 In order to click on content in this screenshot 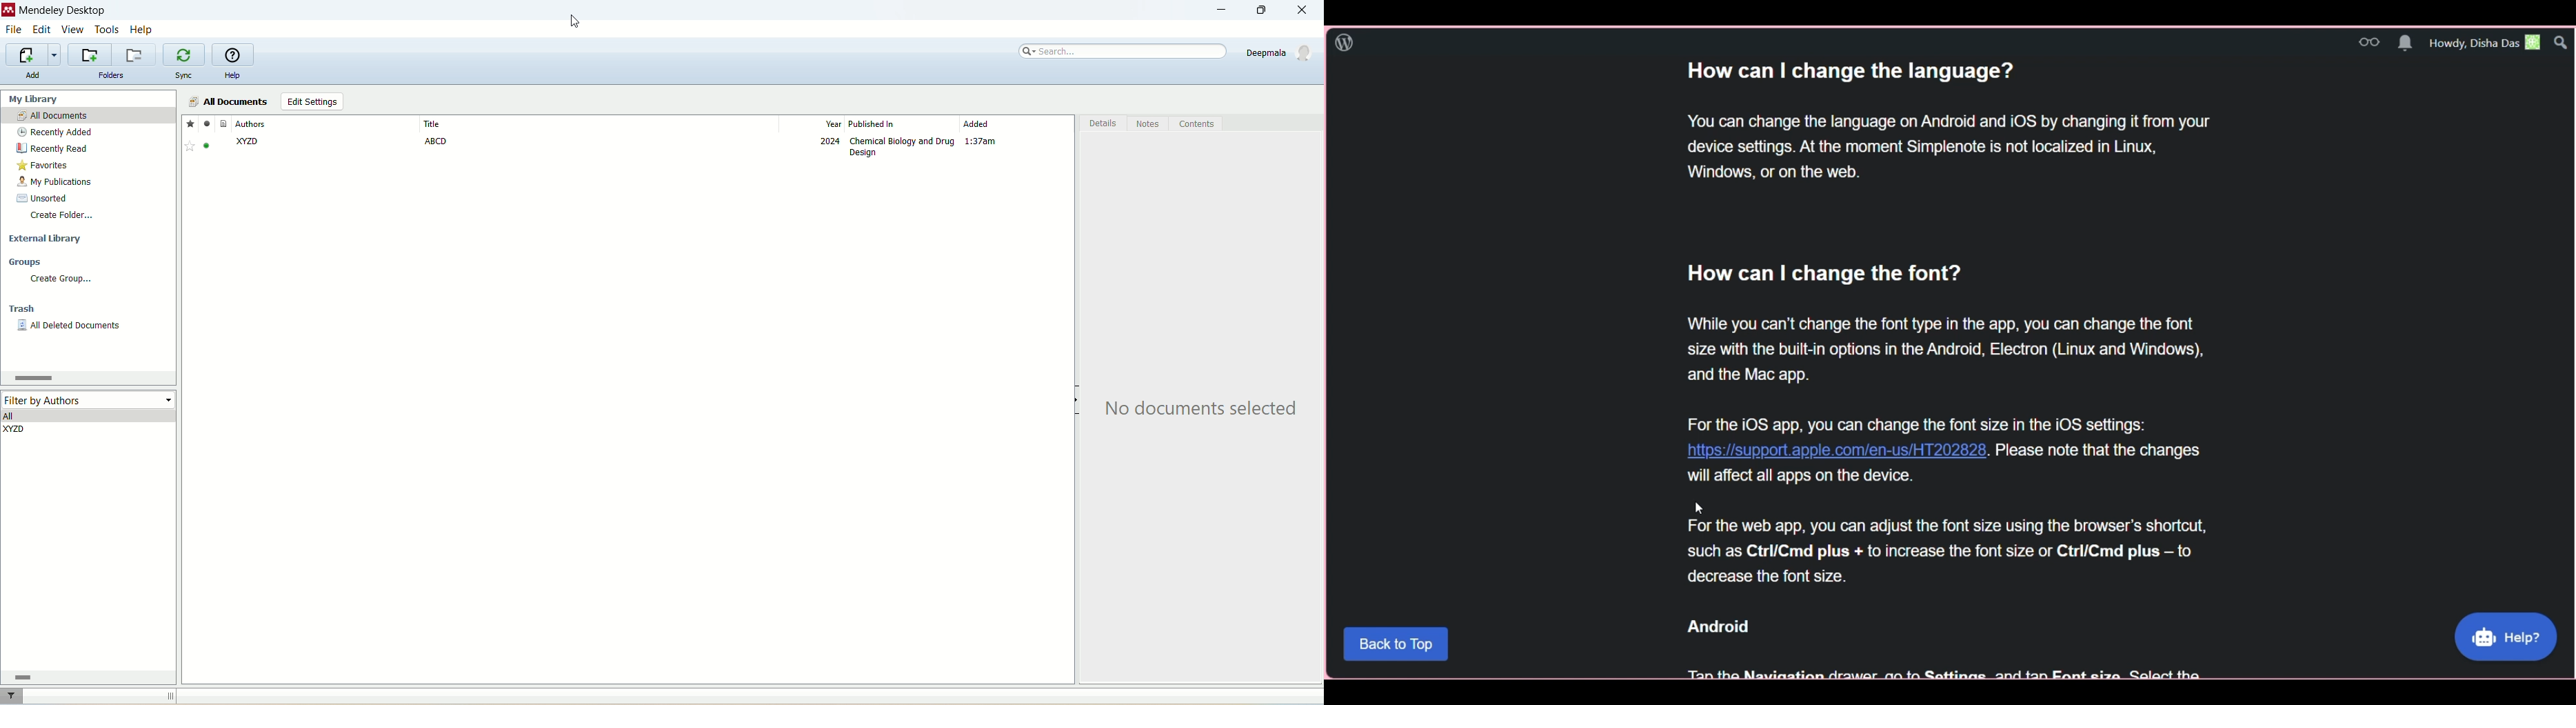, I will do `click(1196, 124)`.